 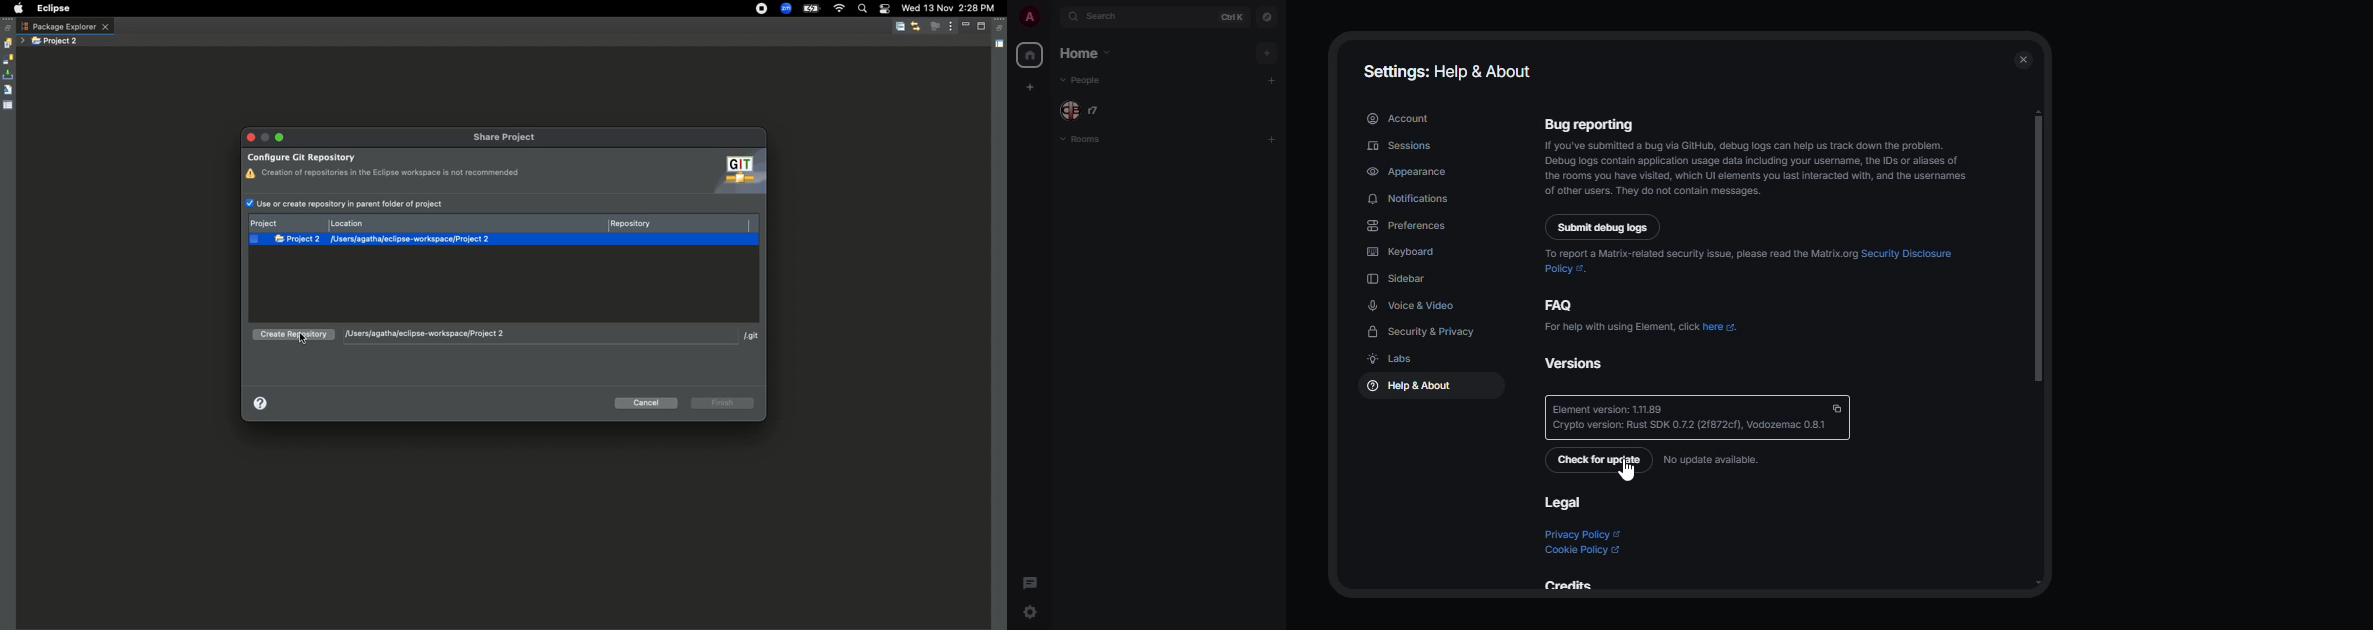 What do you see at coordinates (1584, 550) in the screenshot?
I see `cookie policy` at bounding box center [1584, 550].